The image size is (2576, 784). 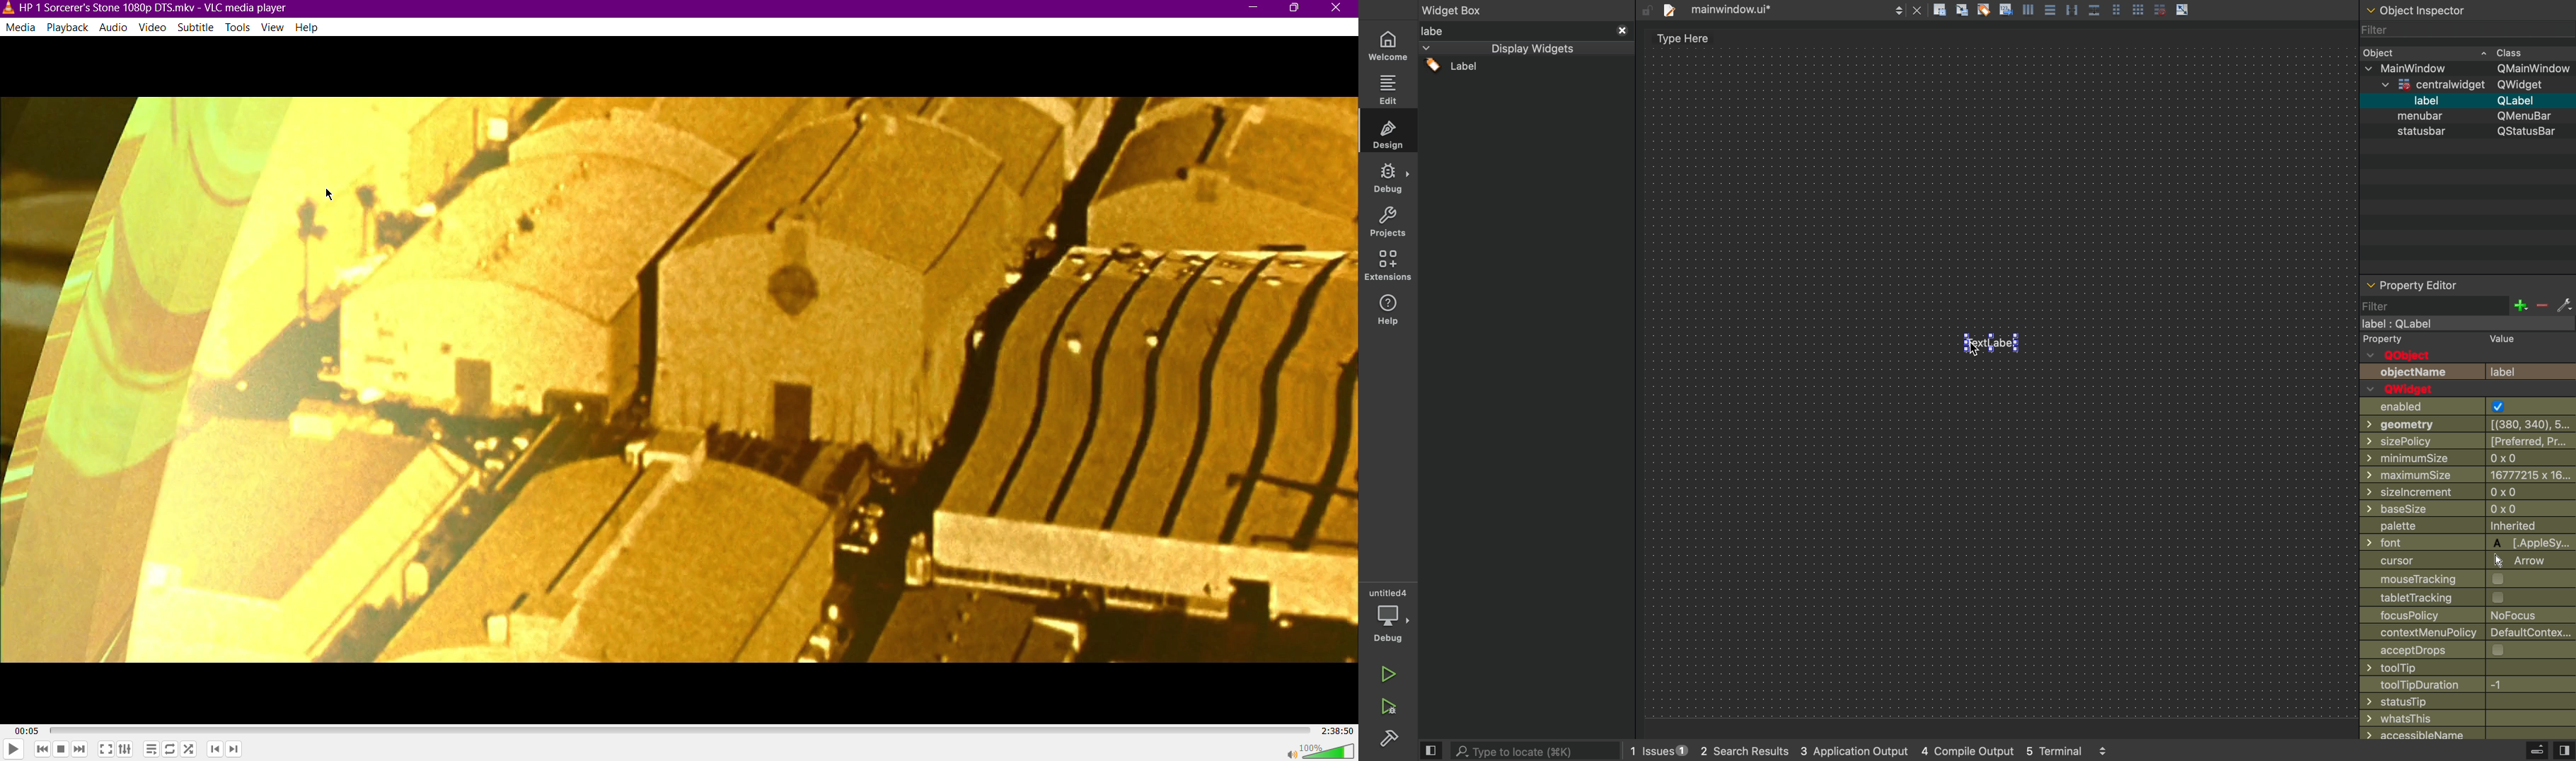 I want to click on grid, so click(x=2140, y=8).